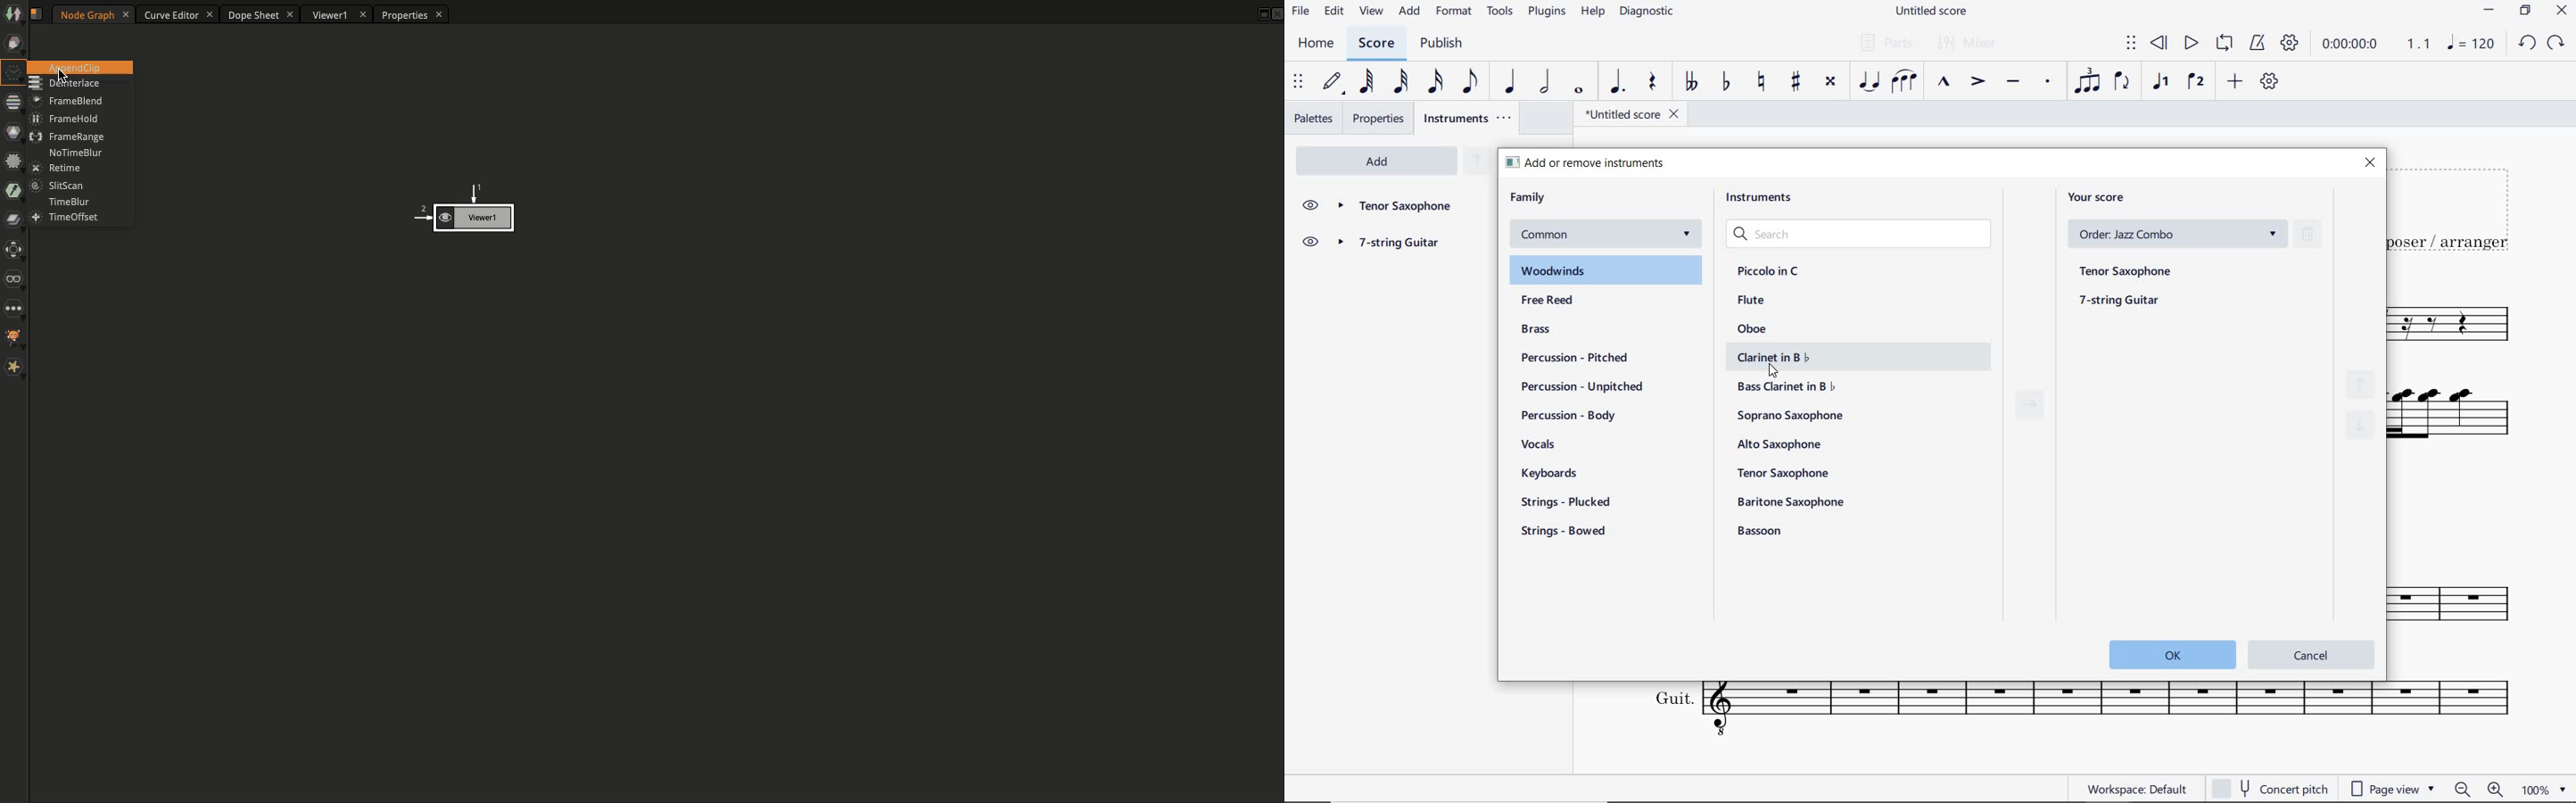 The width and height of the screenshot is (2576, 812). Describe the element at coordinates (2047, 82) in the screenshot. I see `STACCATO` at that location.